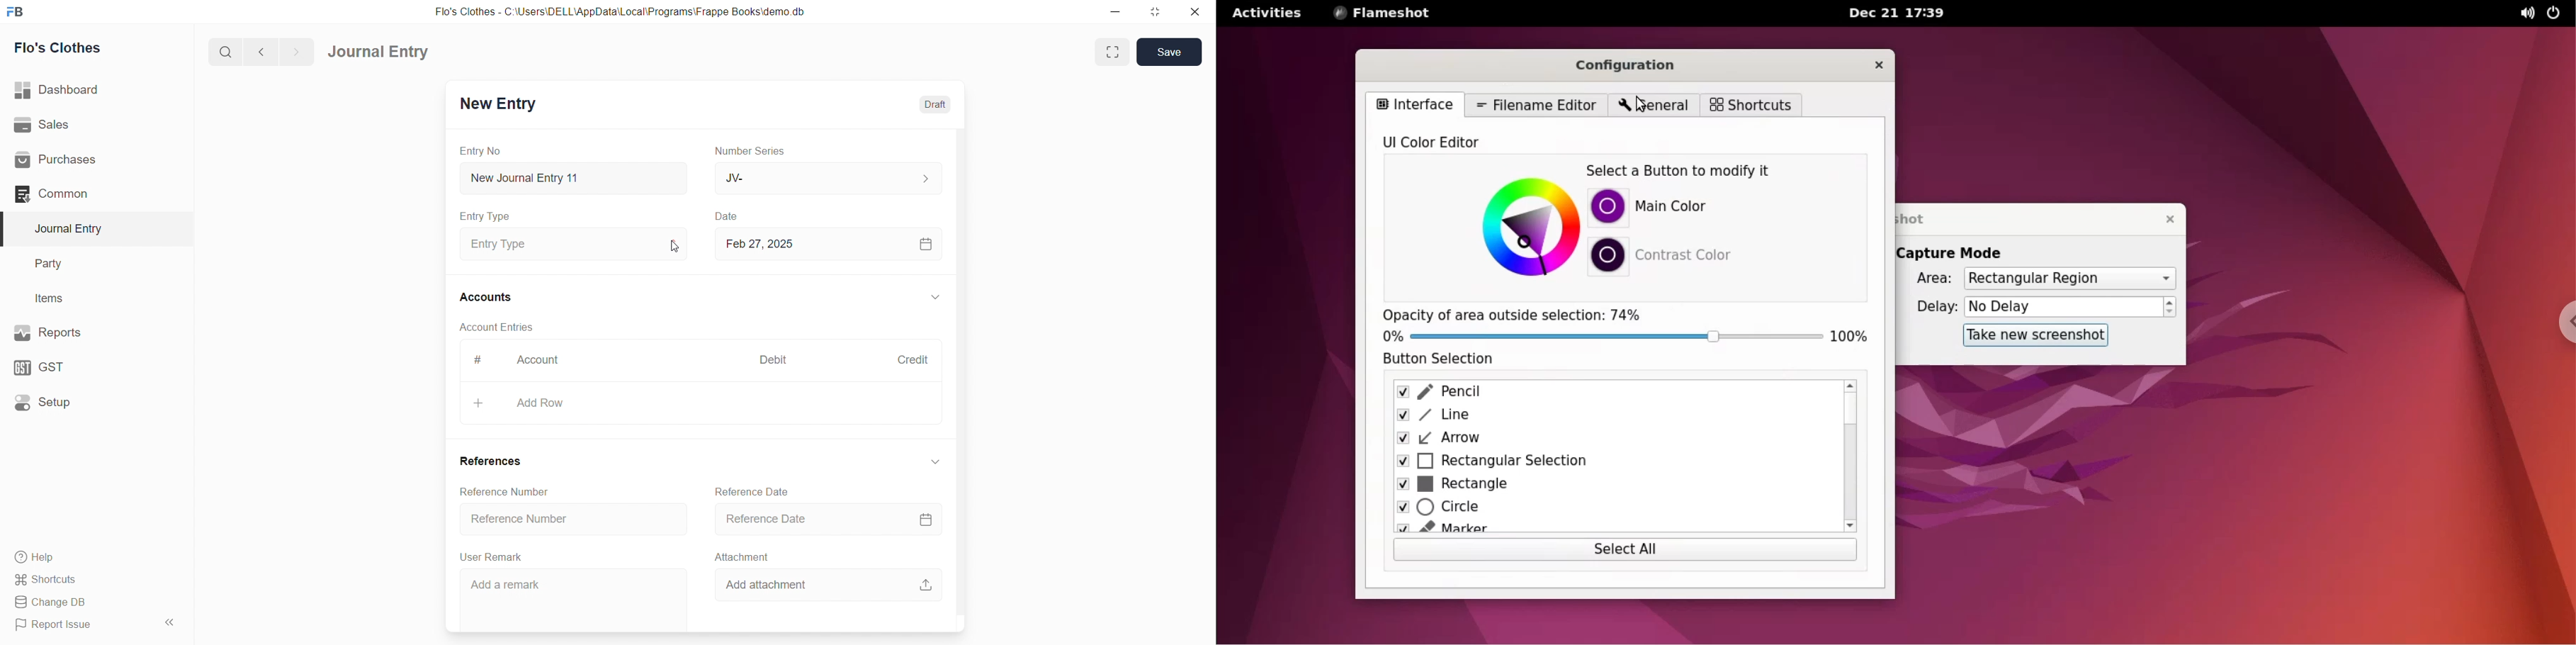 The width and height of the screenshot is (2576, 672). Describe the element at coordinates (172, 622) in the screenshot. I see `collapse sidebar` at that location.